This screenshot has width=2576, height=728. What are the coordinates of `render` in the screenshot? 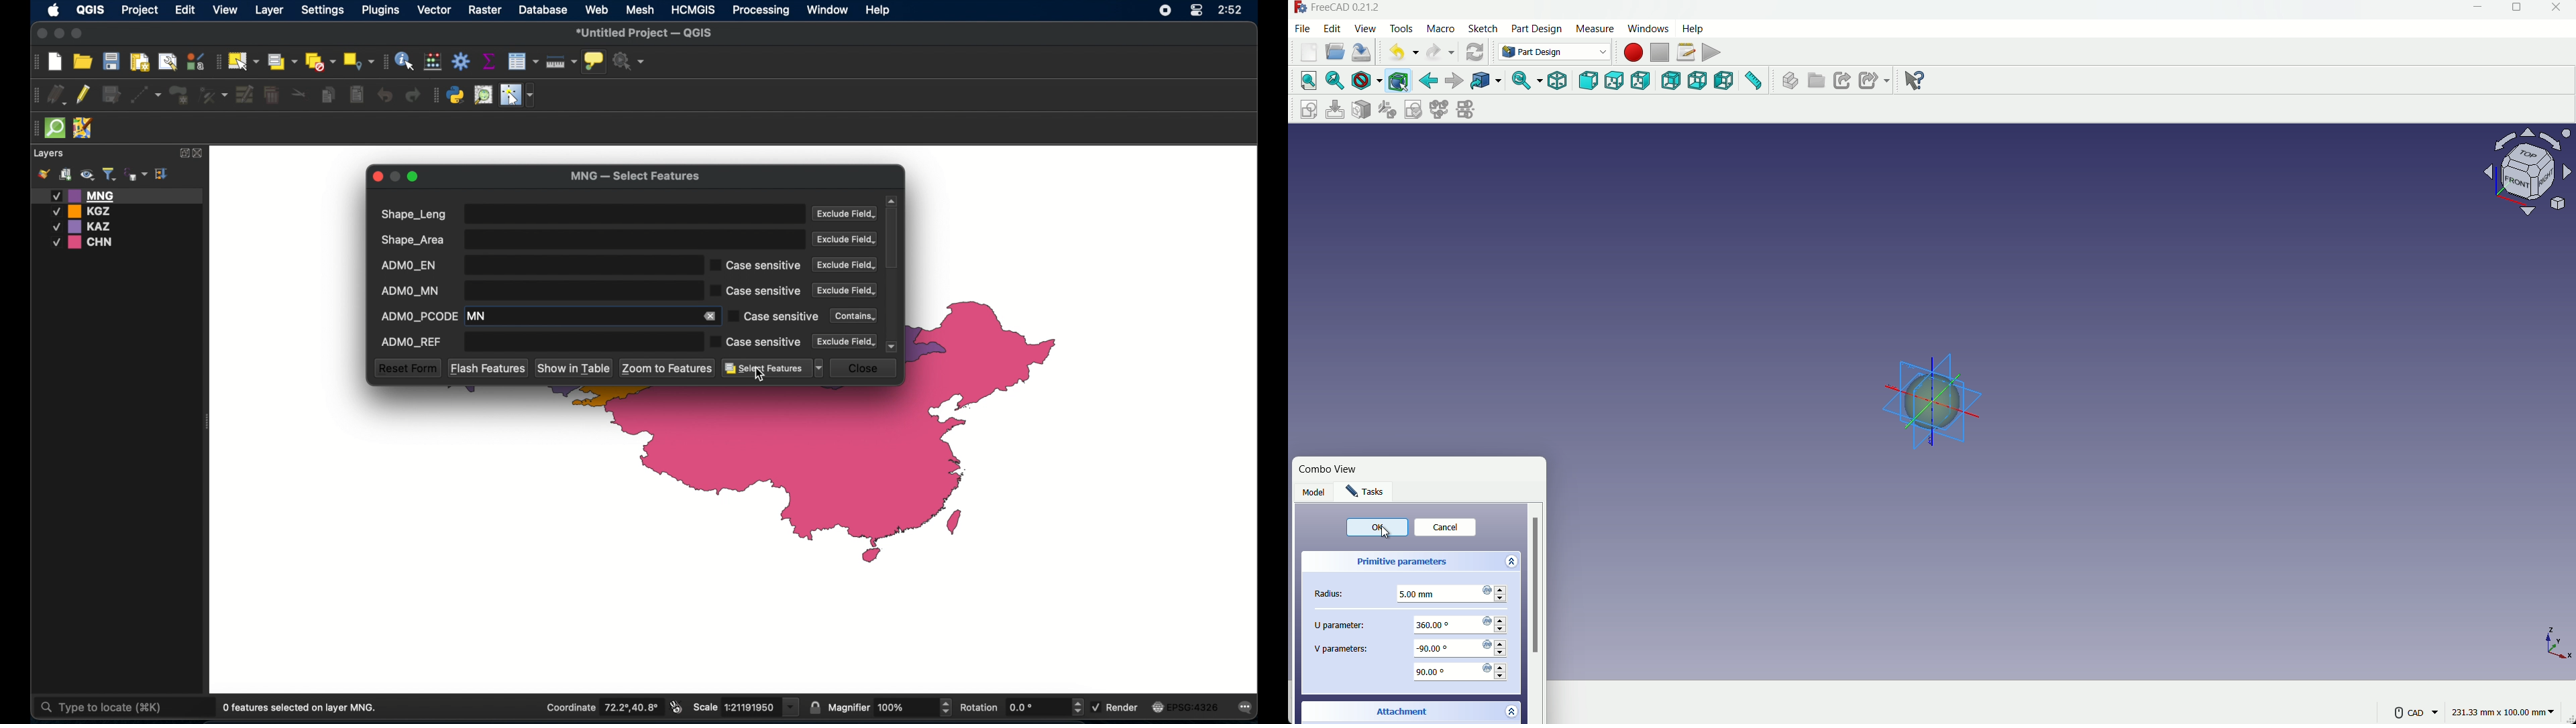 It's located at (1118, 707).